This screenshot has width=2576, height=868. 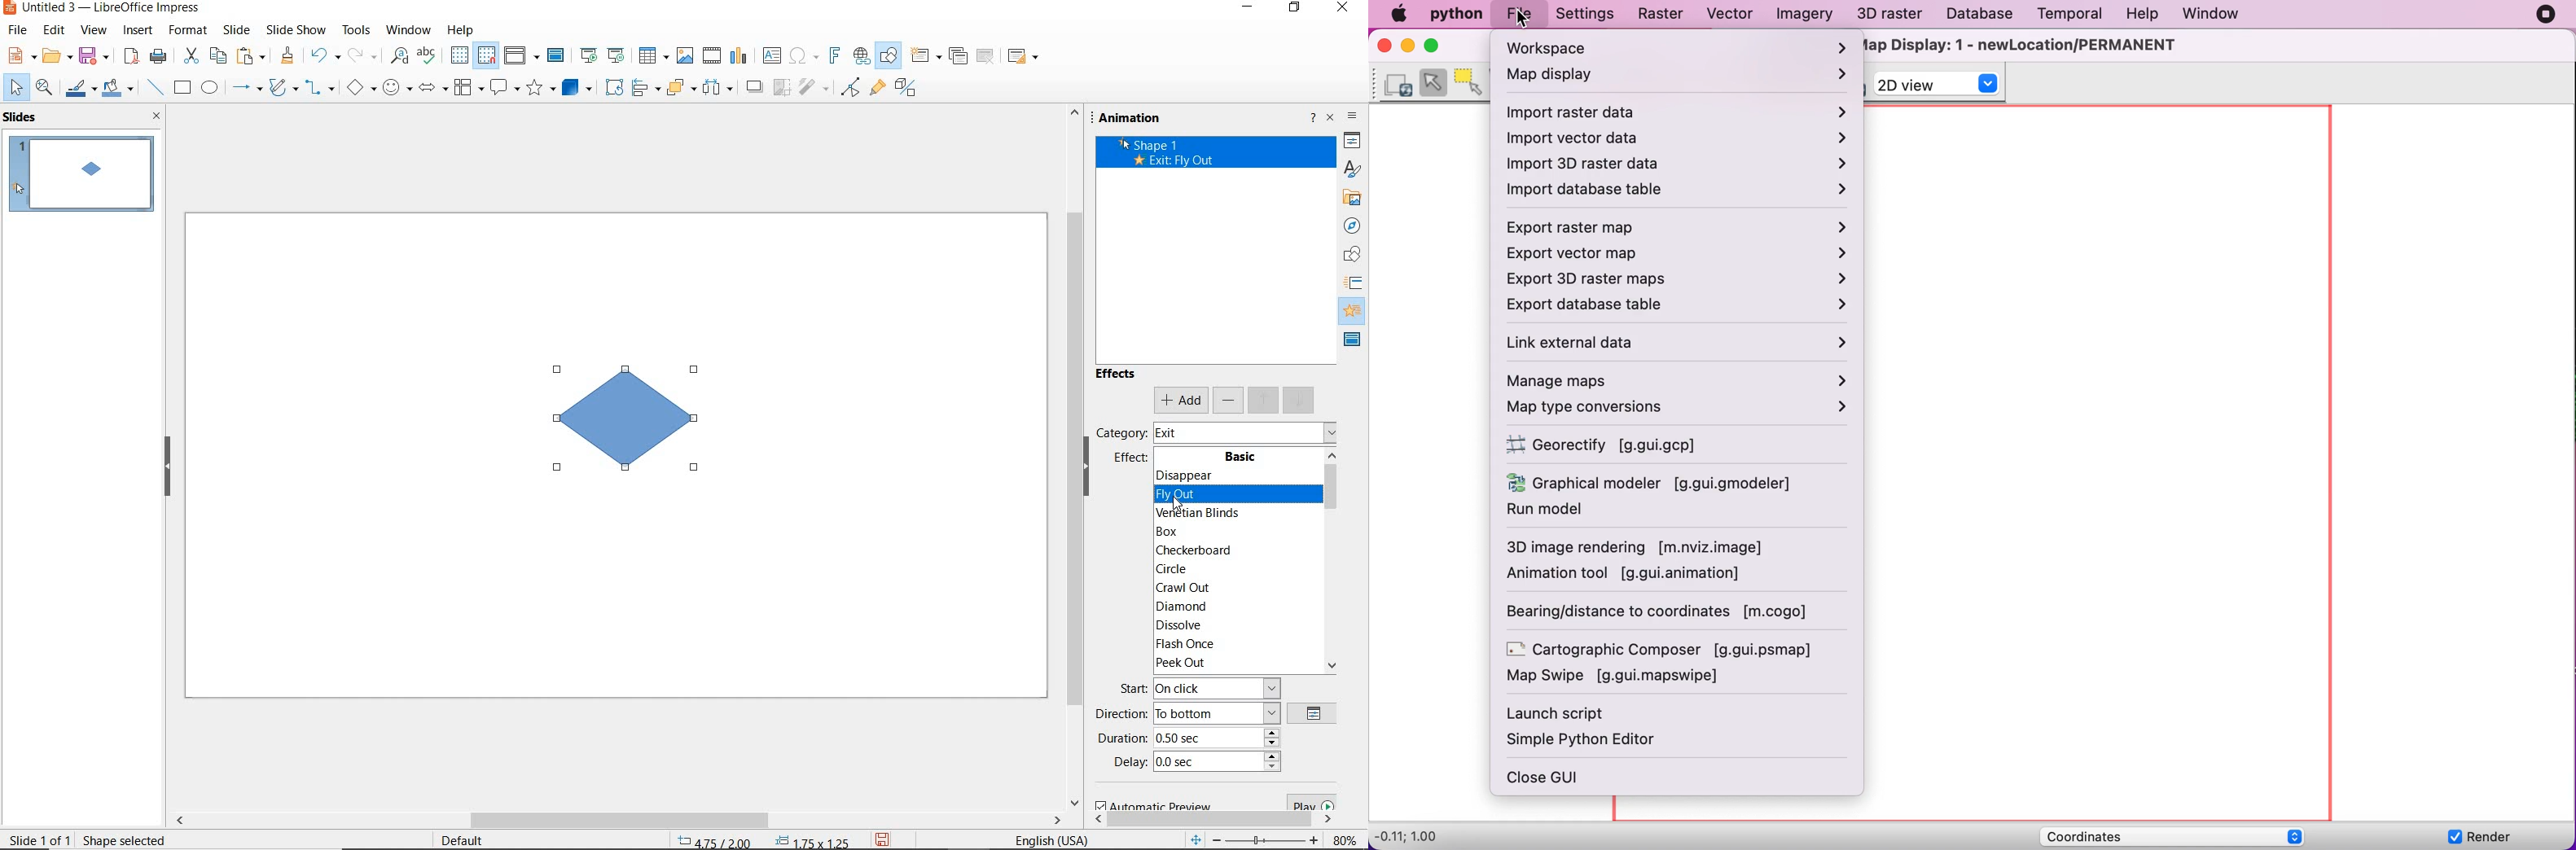 I want to click on dissolve, so click(x=1235, y=625).